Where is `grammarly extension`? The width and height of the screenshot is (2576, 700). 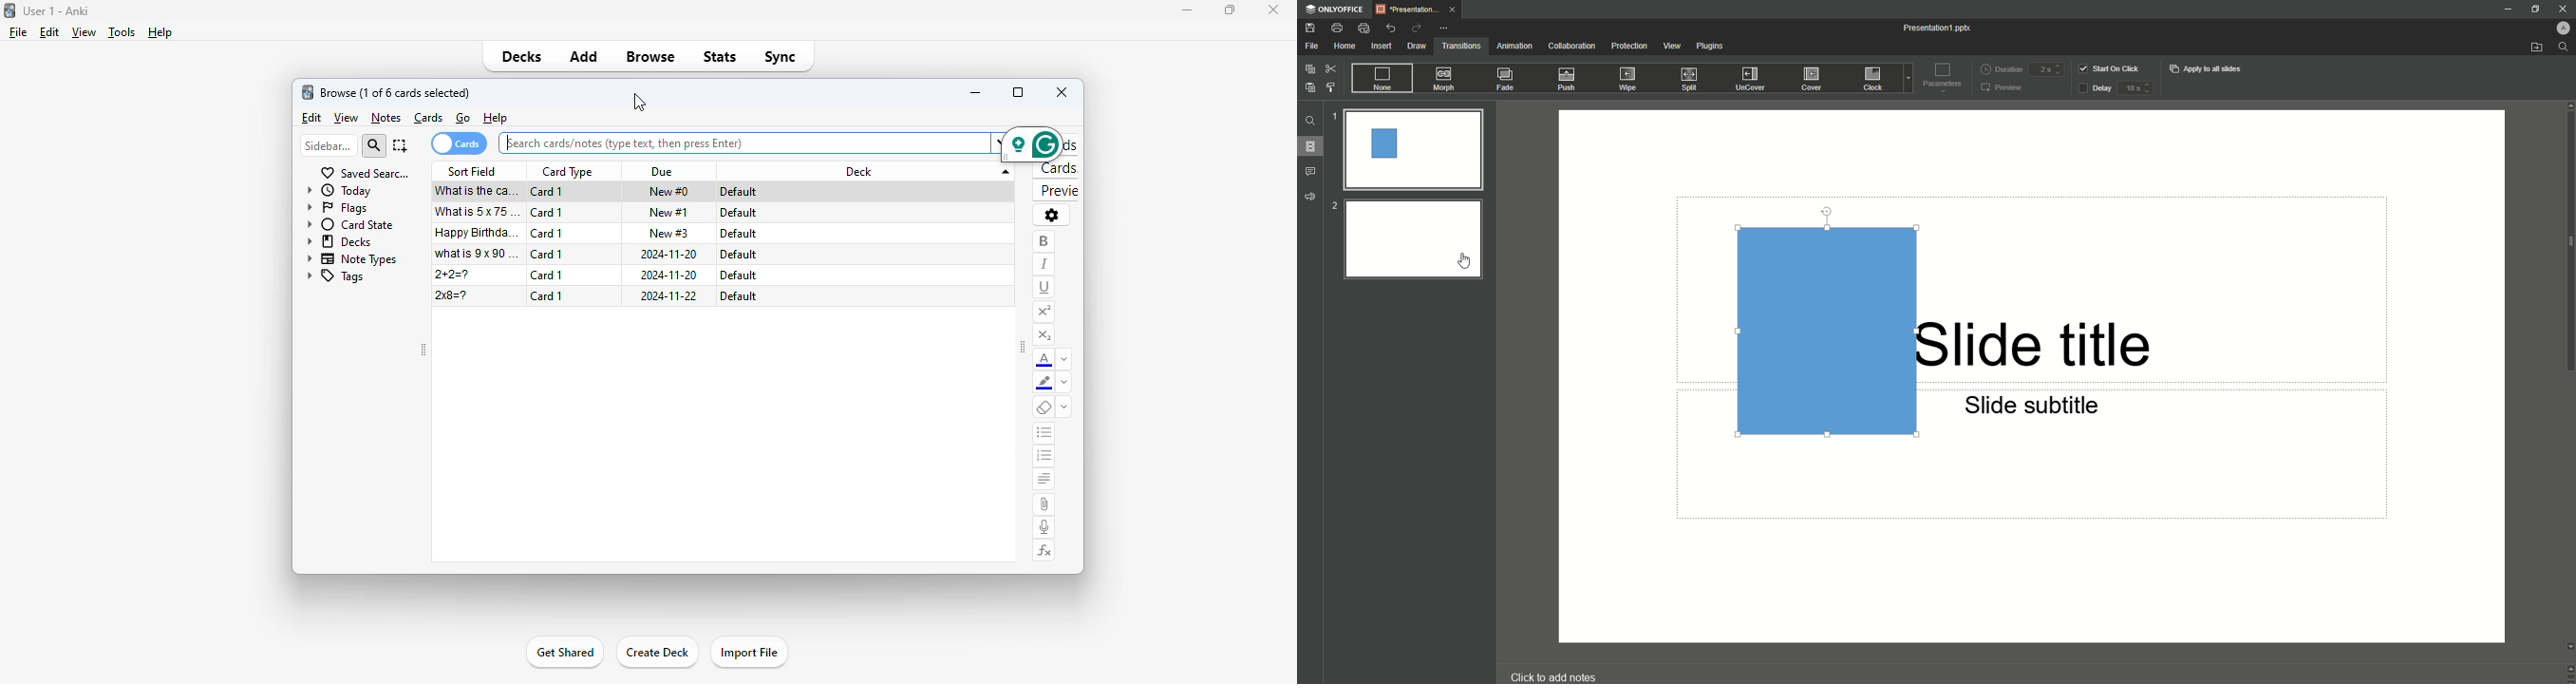
grammarly extension is located at coordinates (1030, 144).